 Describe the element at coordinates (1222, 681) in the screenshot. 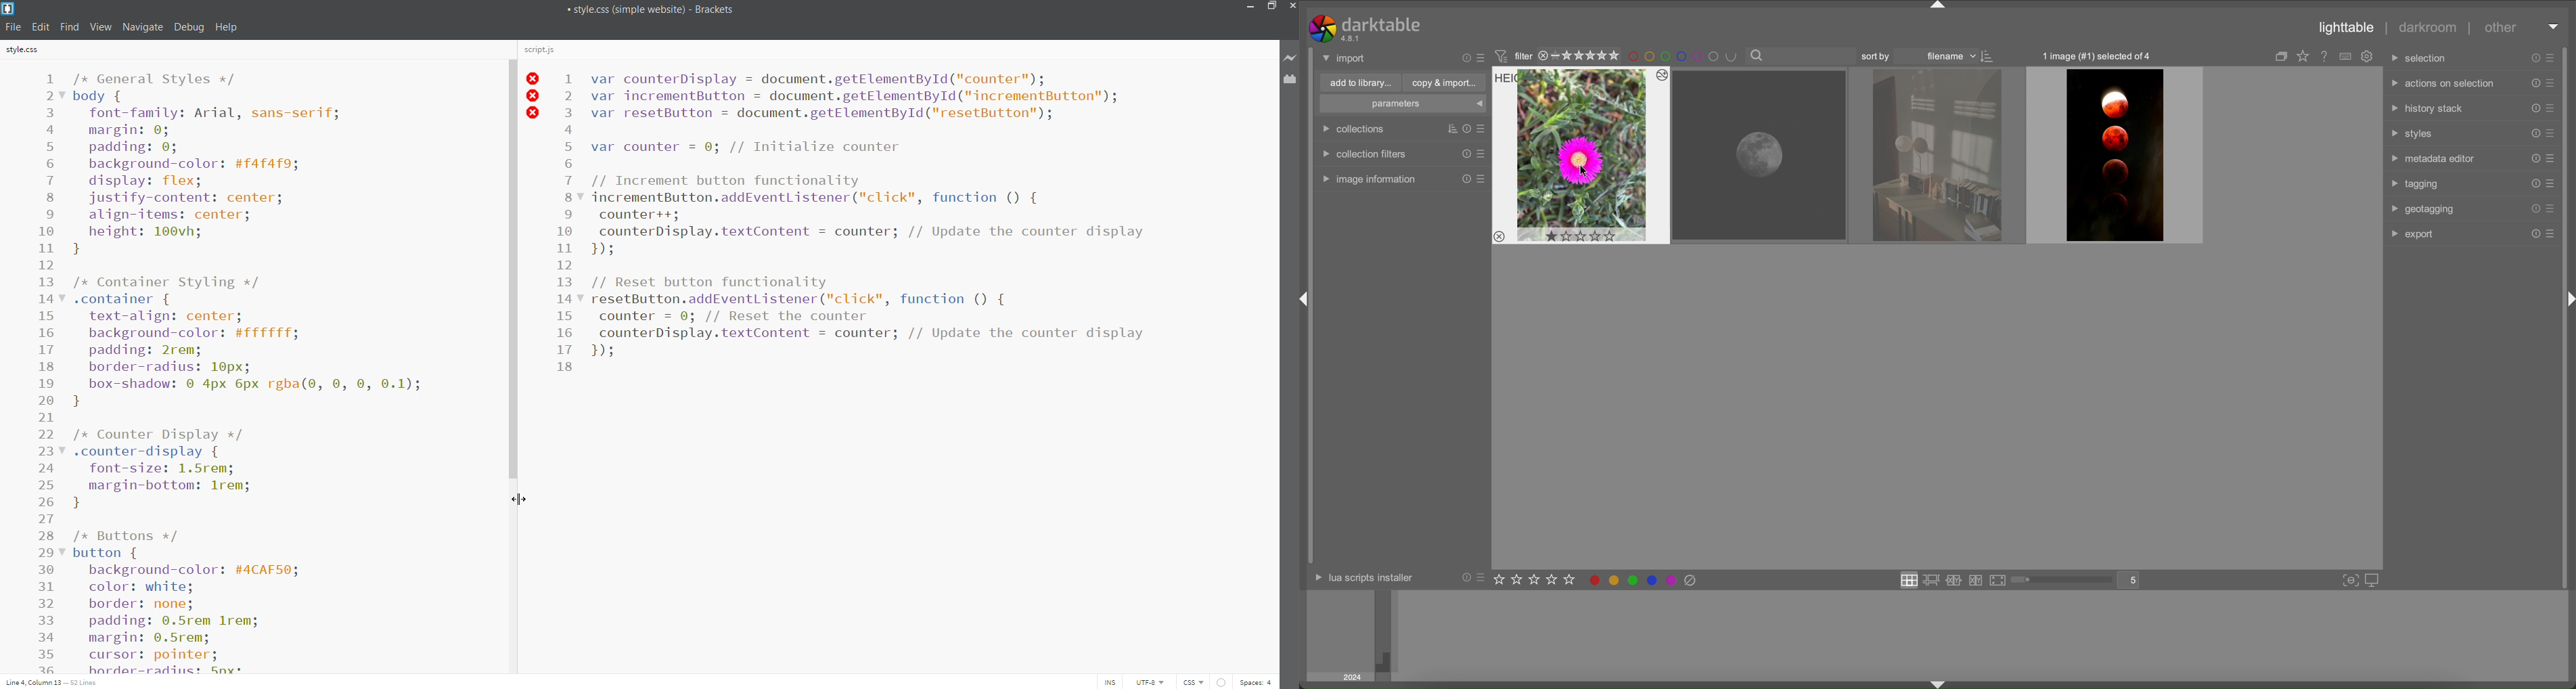

I see `errors` at that location.